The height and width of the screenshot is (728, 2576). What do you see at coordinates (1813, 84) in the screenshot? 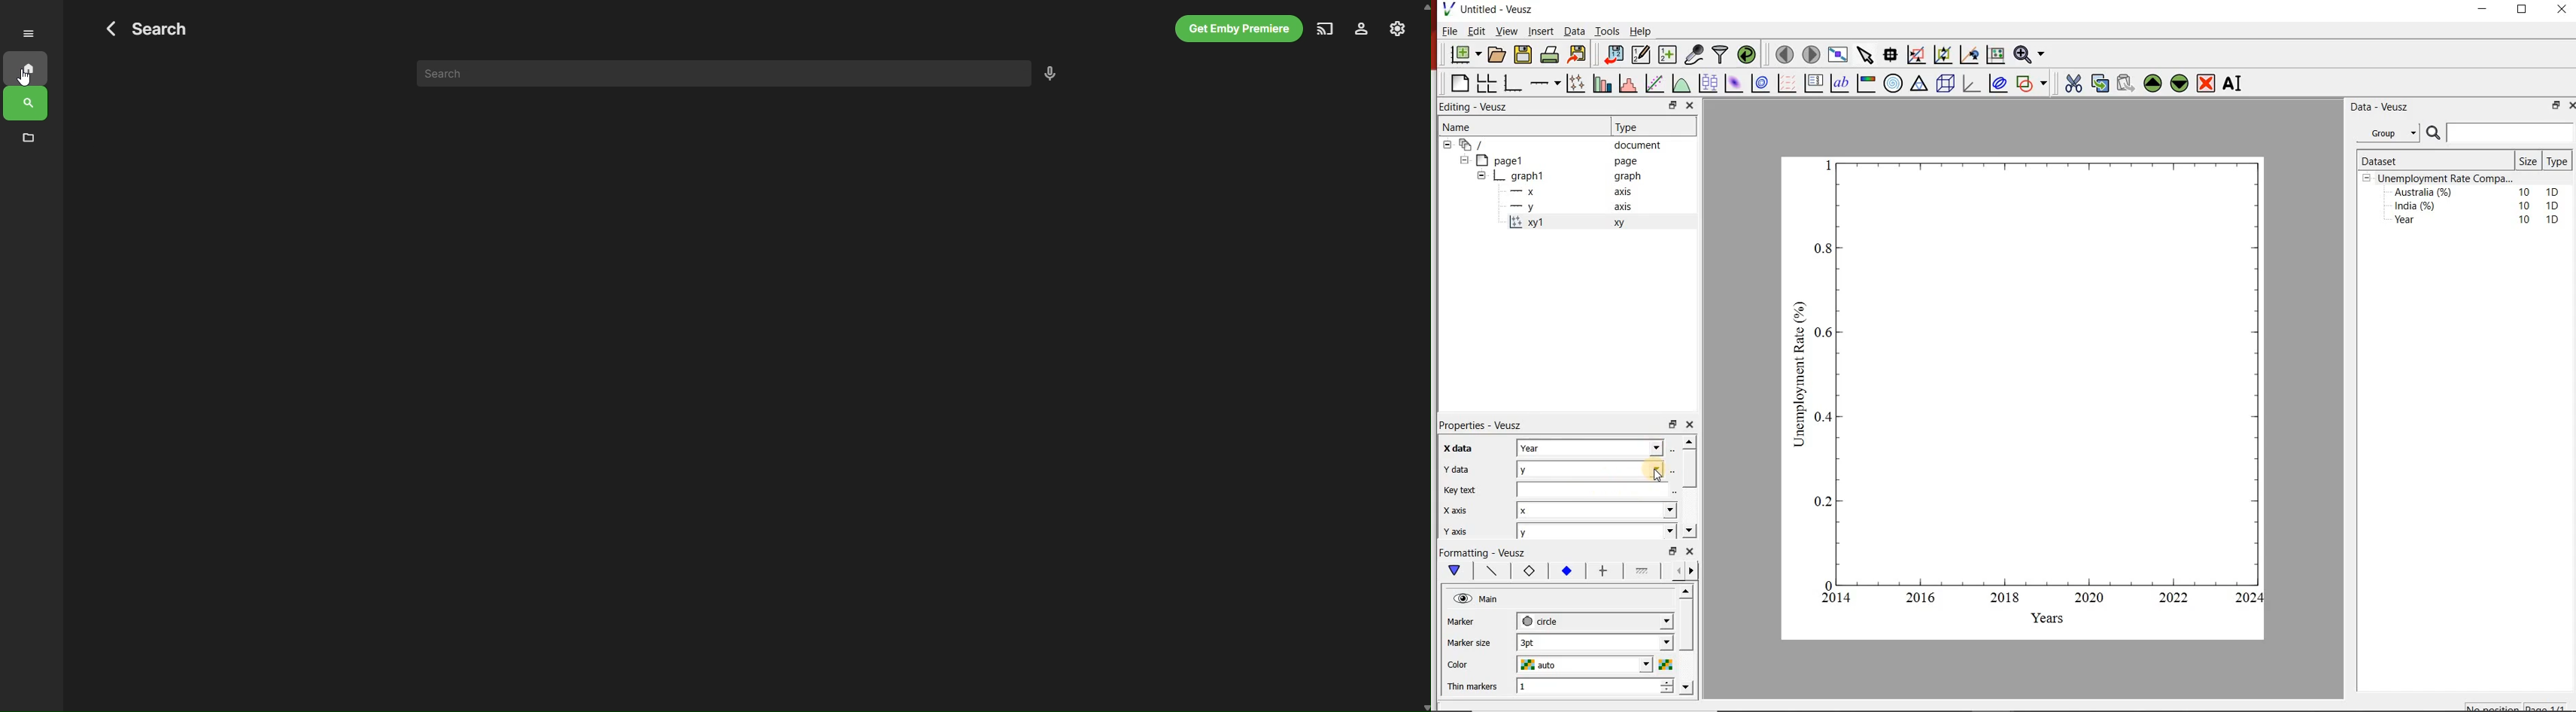
I see `plot key` at bounding box center [1813, 84].